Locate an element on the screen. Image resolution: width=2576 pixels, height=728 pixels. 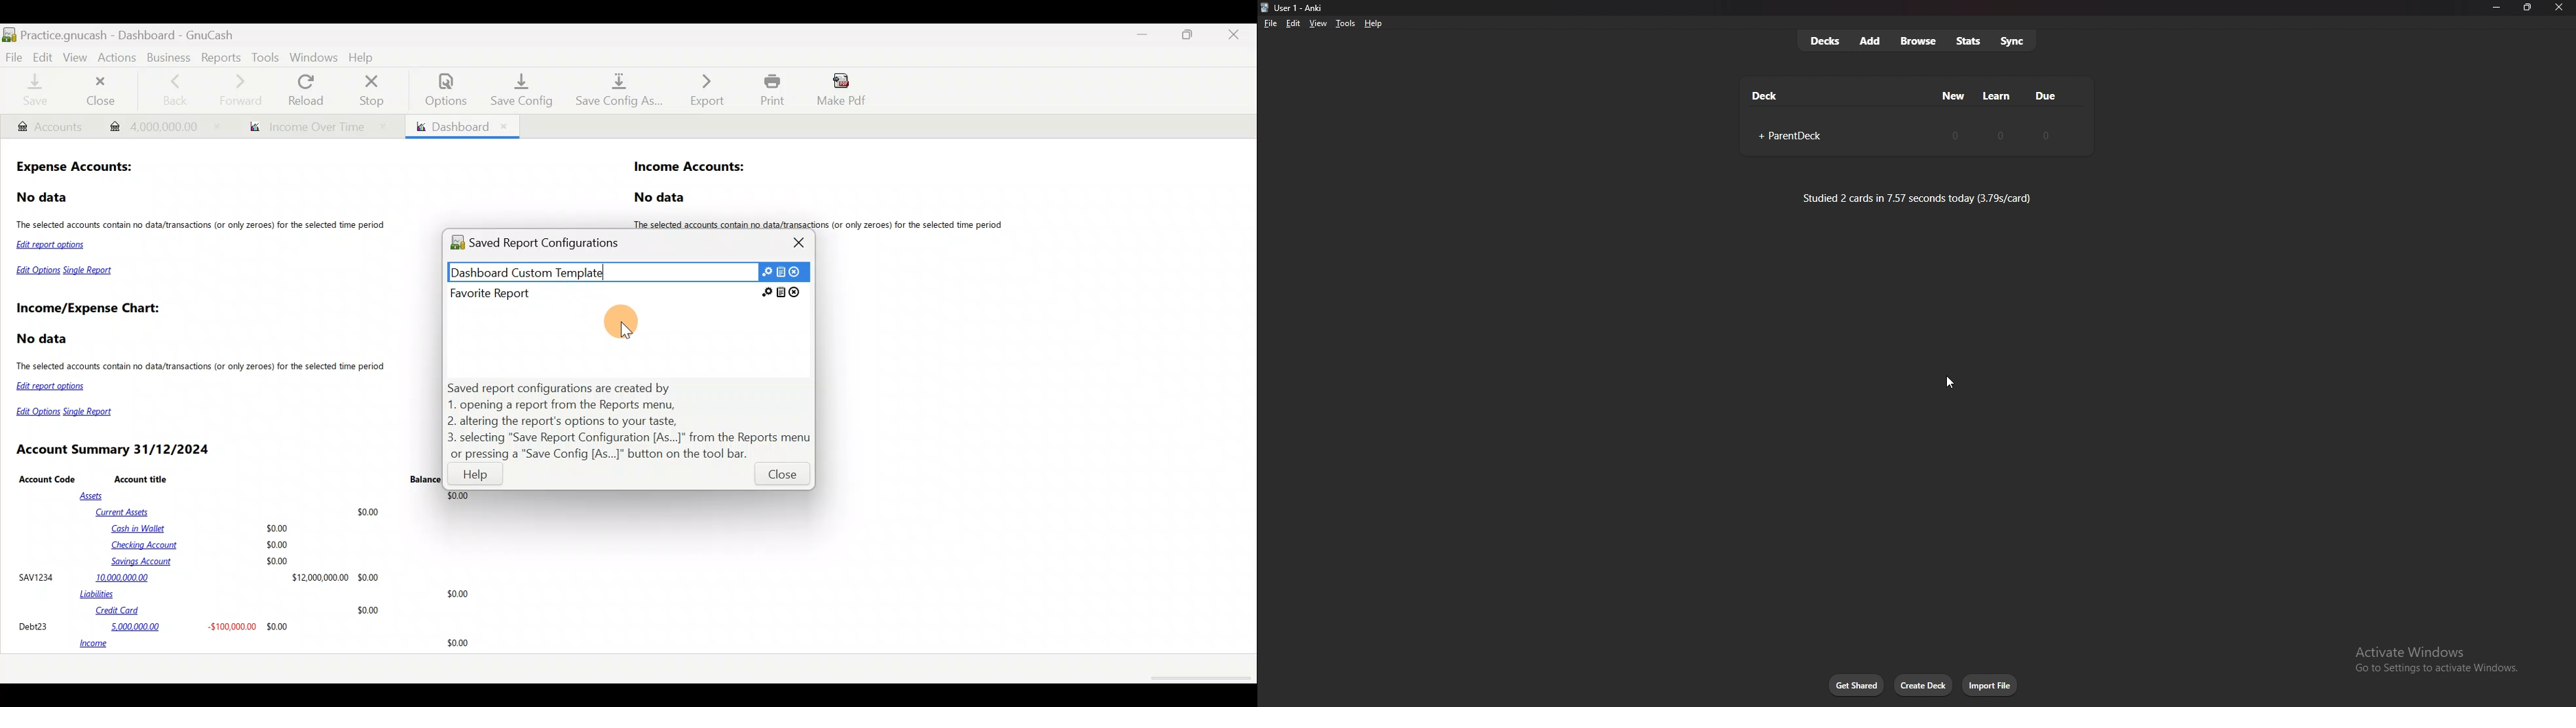
create deck is located at coordinates (1924, 685).